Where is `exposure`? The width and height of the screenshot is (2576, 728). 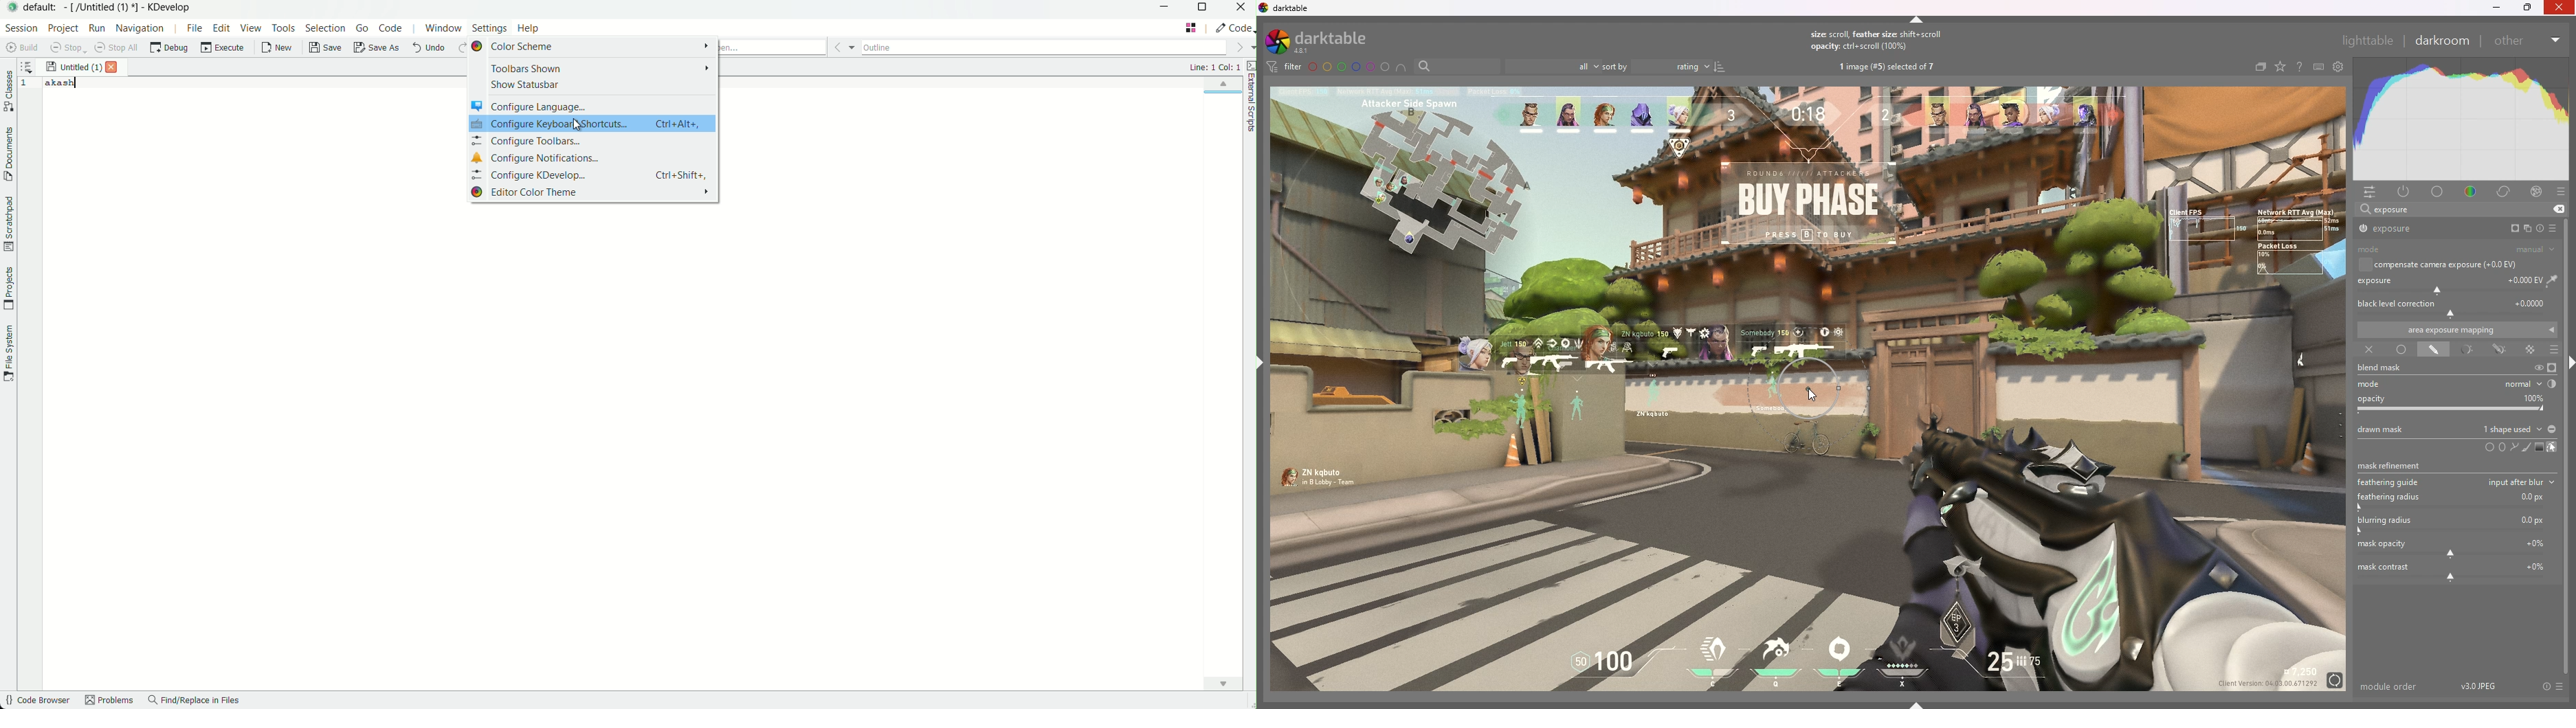 exposure is located at coordinates (2419, 228).